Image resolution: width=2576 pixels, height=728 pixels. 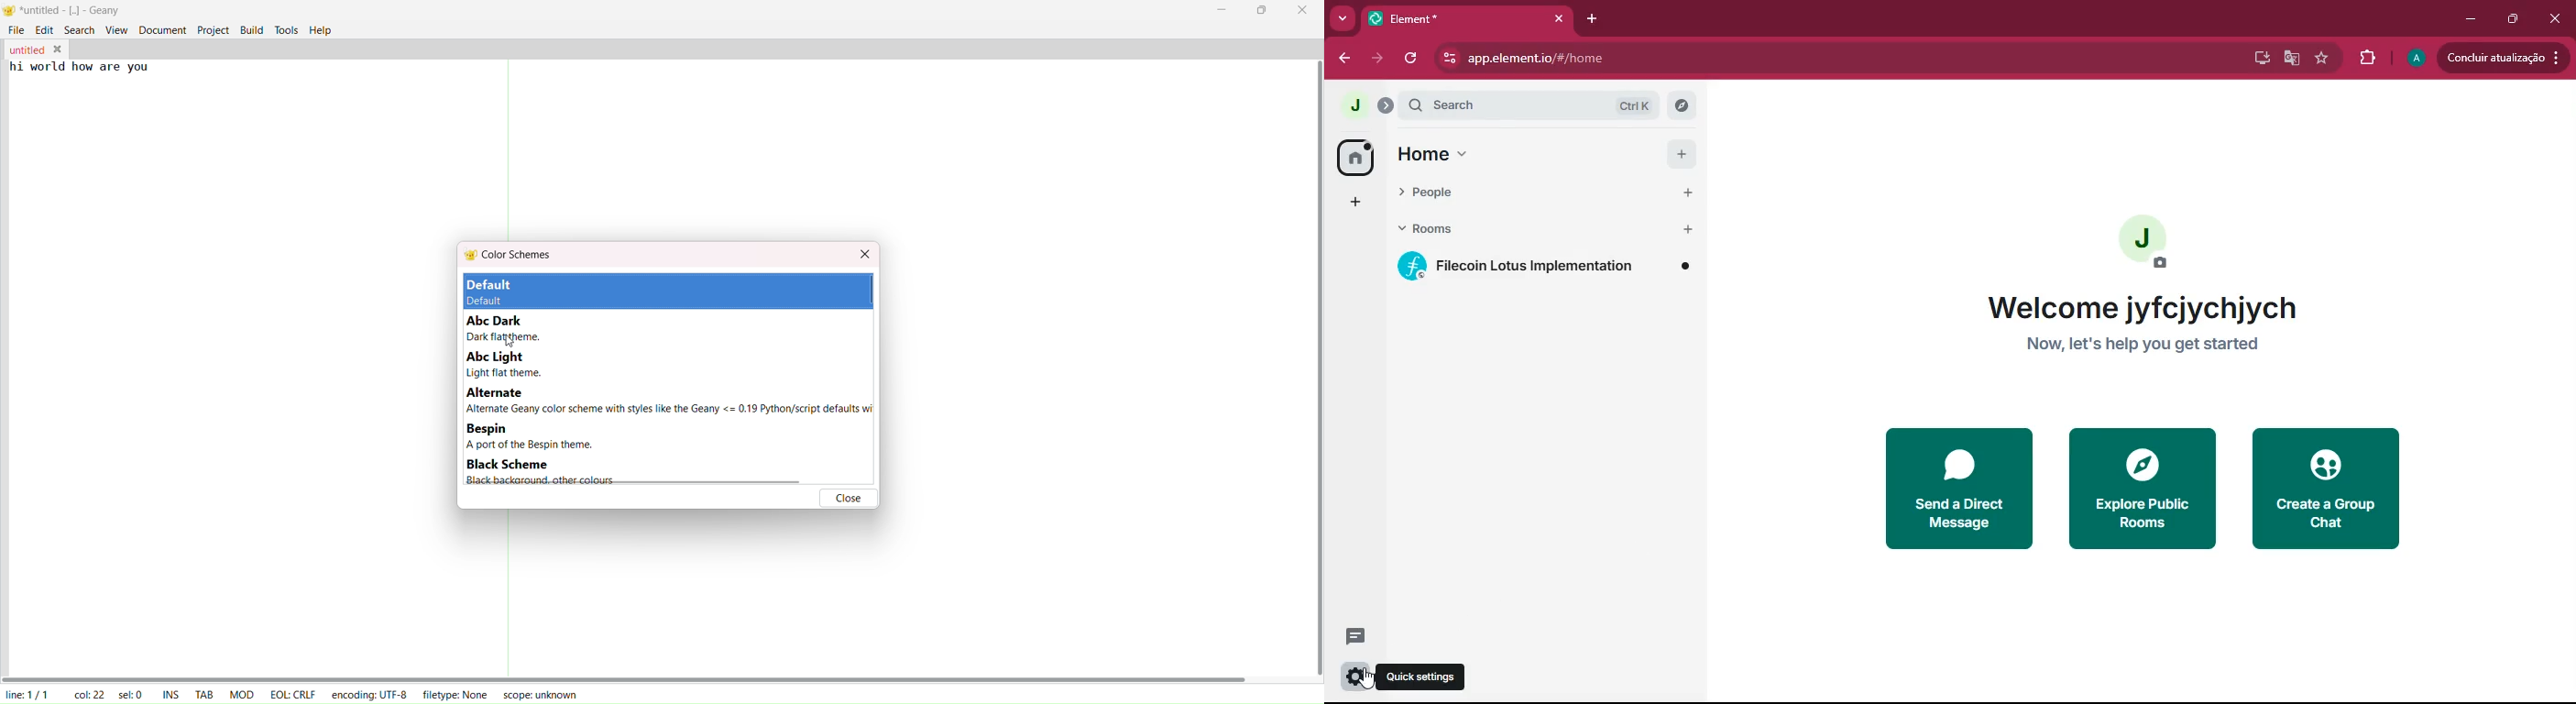 What do you see at coordinates (1452, 19) in the screenshot?
I see `Element*` at bounding box center [1452, 19].